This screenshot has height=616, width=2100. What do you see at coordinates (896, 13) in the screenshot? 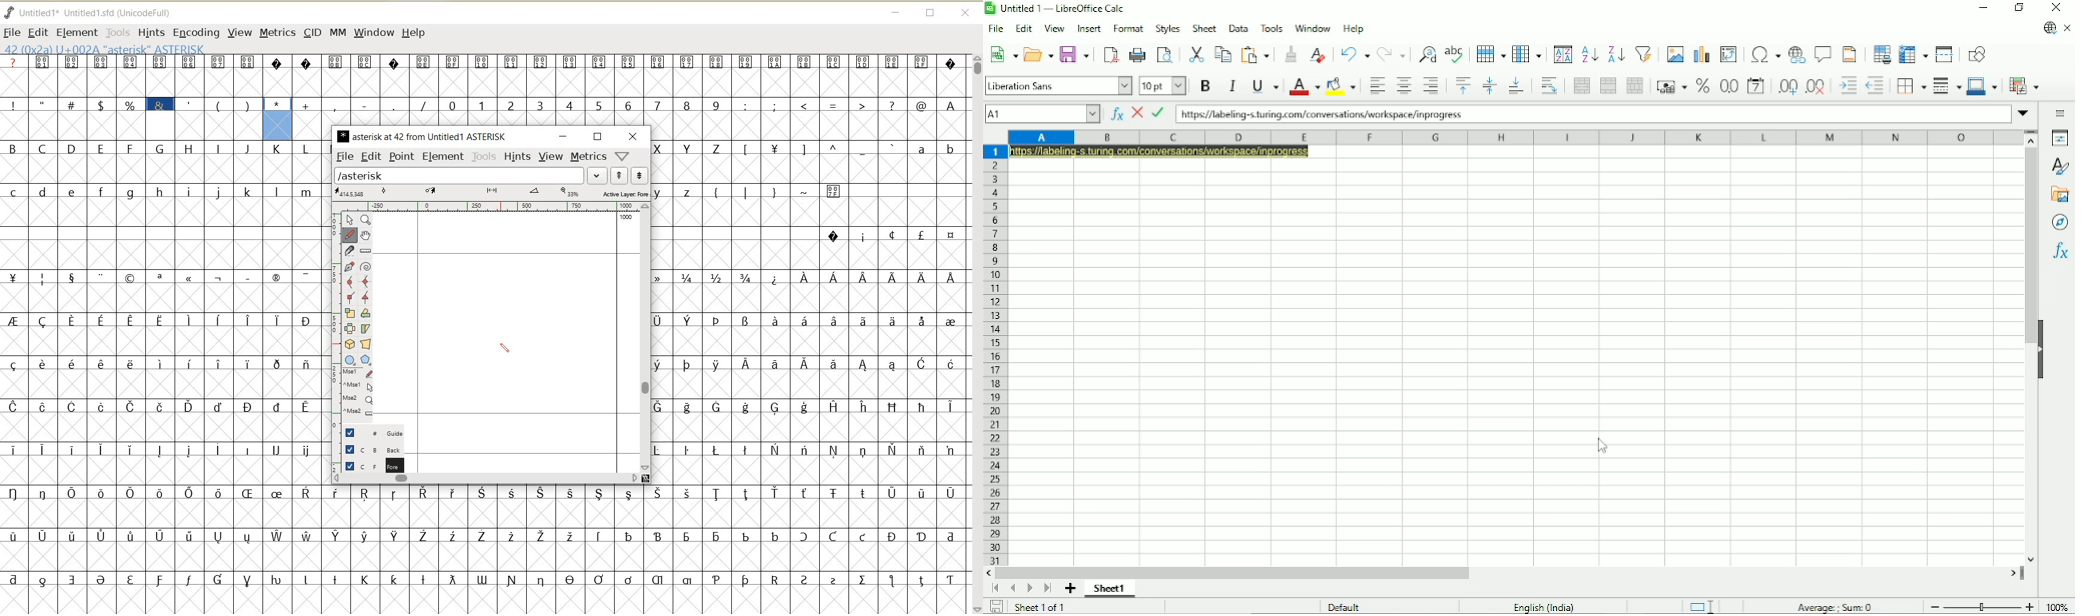
I see `MINIMIZE` at bounding box center [896, 13].